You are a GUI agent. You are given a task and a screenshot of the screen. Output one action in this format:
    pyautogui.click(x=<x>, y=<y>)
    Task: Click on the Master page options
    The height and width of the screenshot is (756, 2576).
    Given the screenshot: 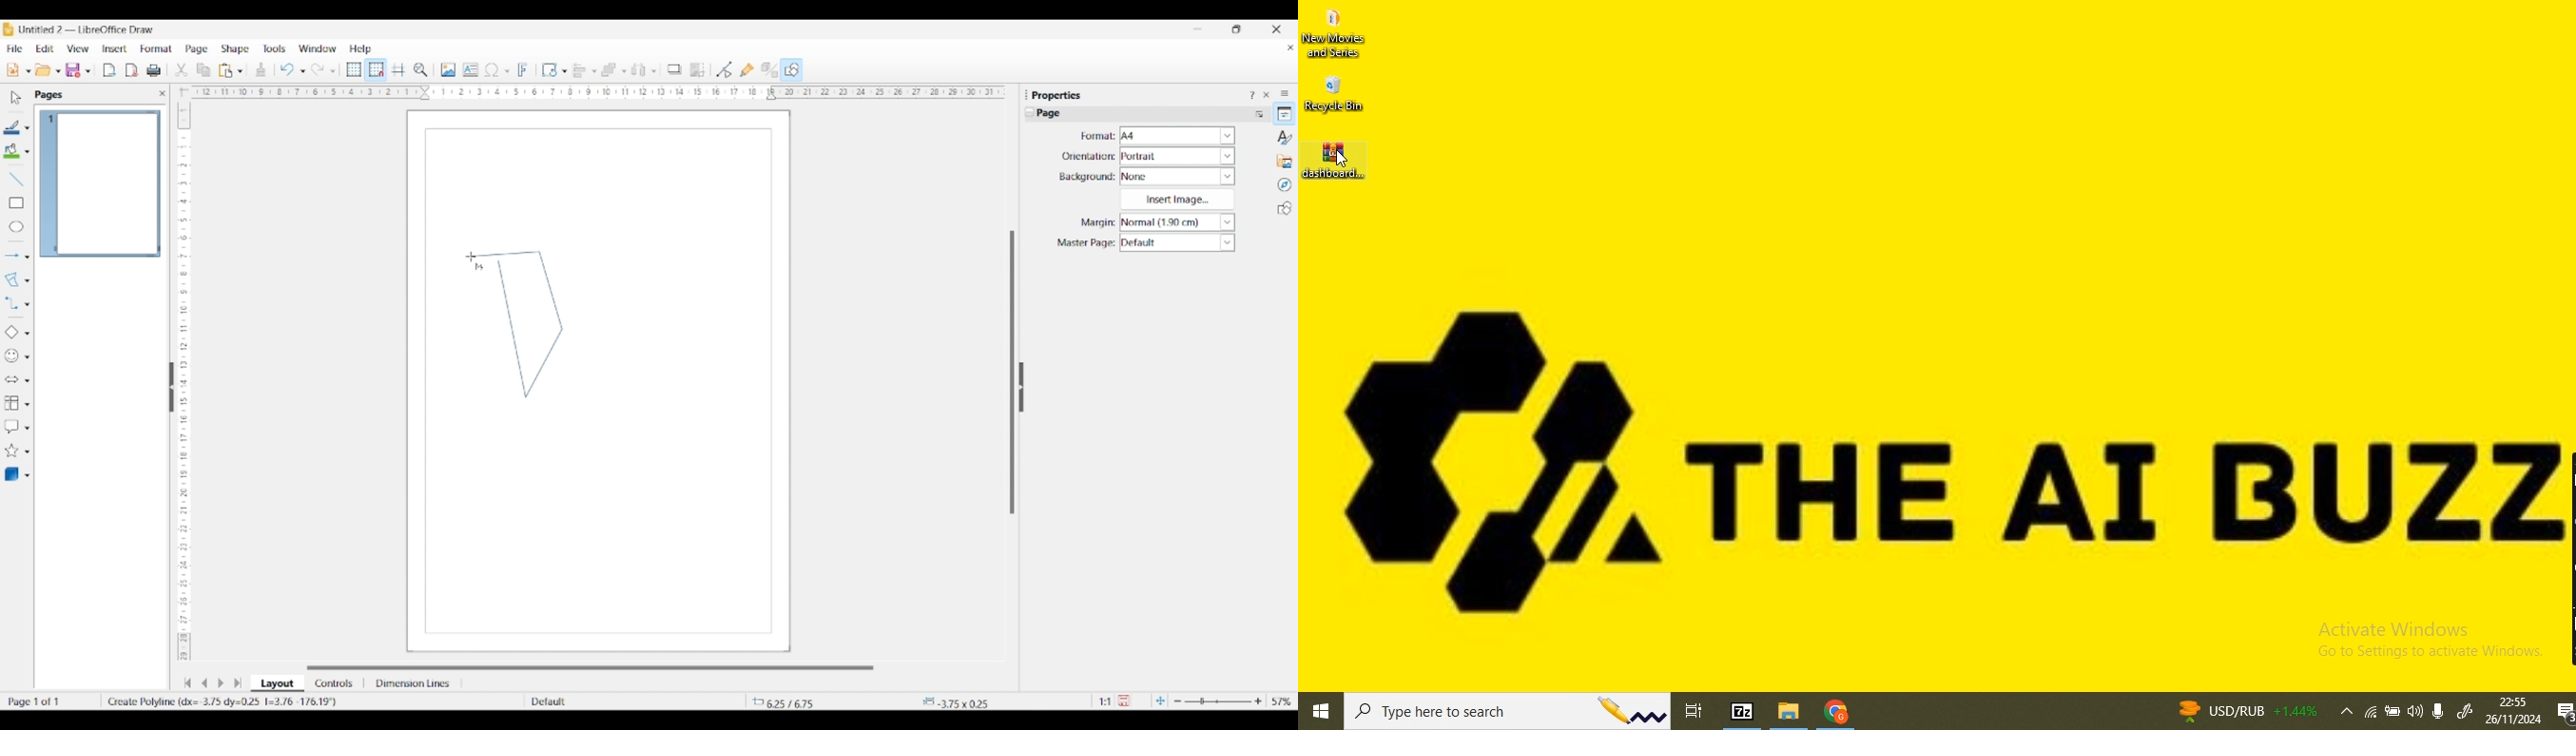 What is the action you would take?
    pyautogui.click(x=1177, y=243)
    